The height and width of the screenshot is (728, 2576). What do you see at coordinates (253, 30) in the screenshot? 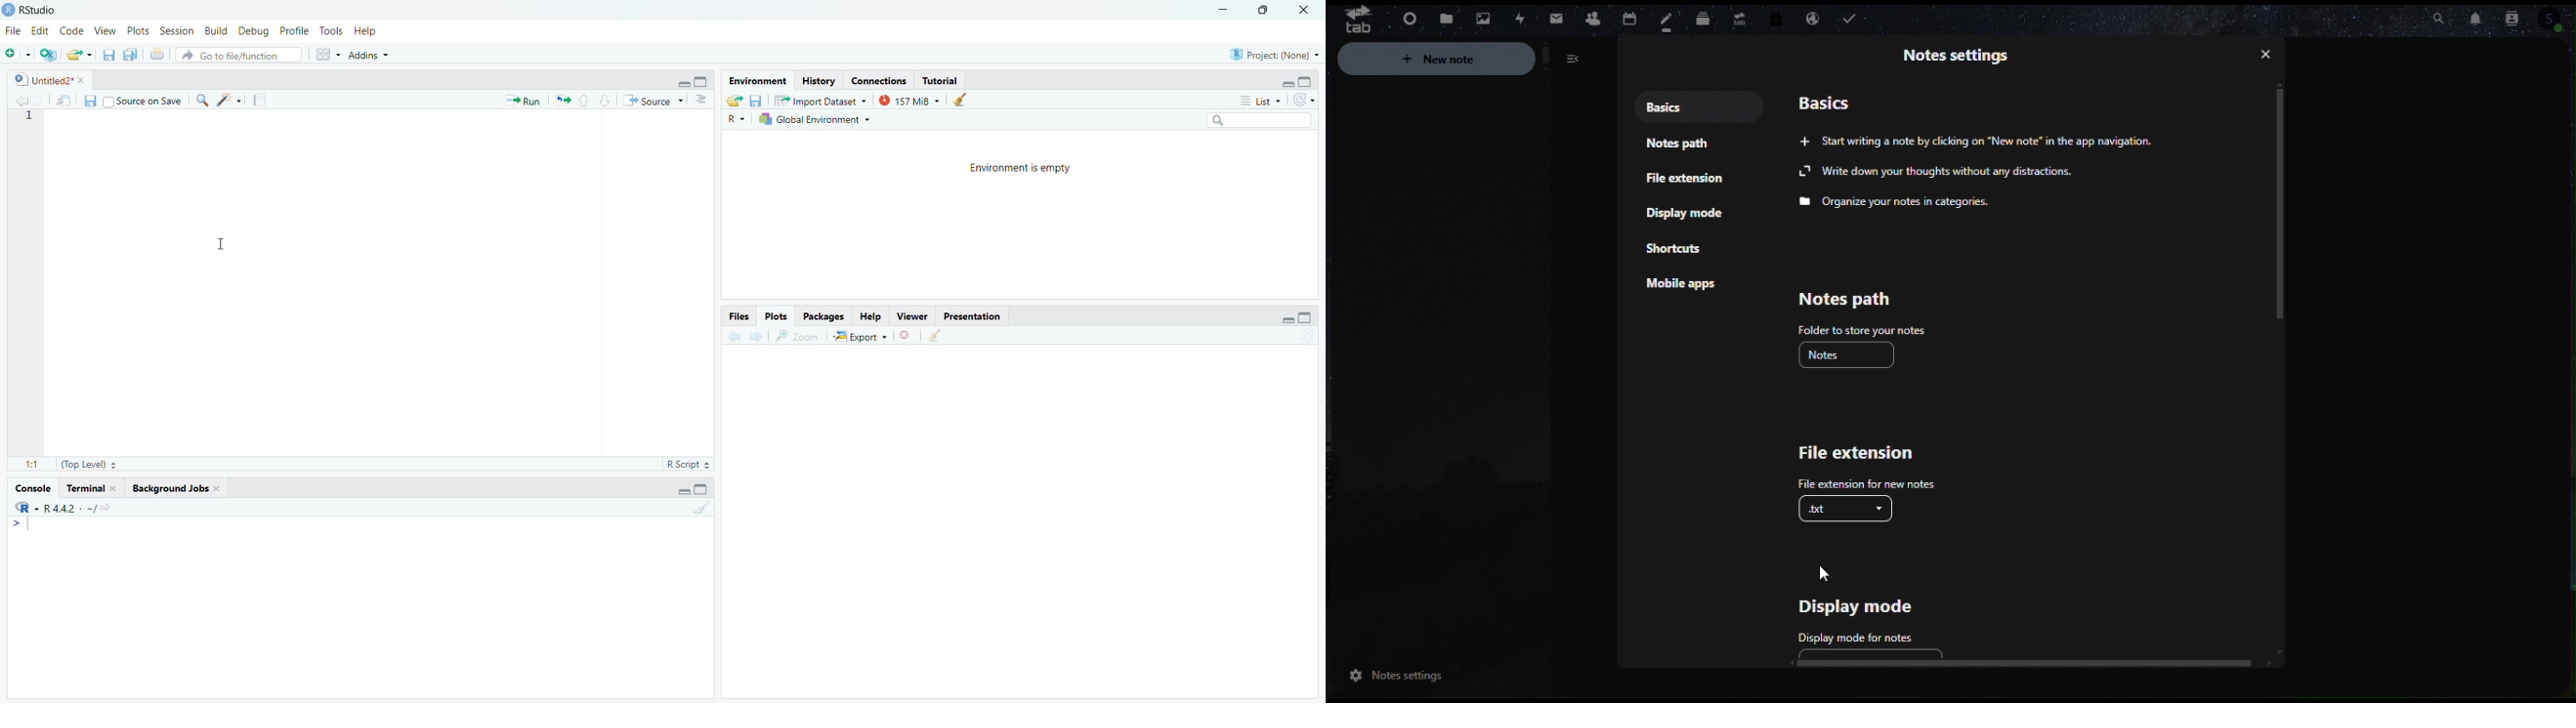
I see `Debug` at bounding box center [253, 30].